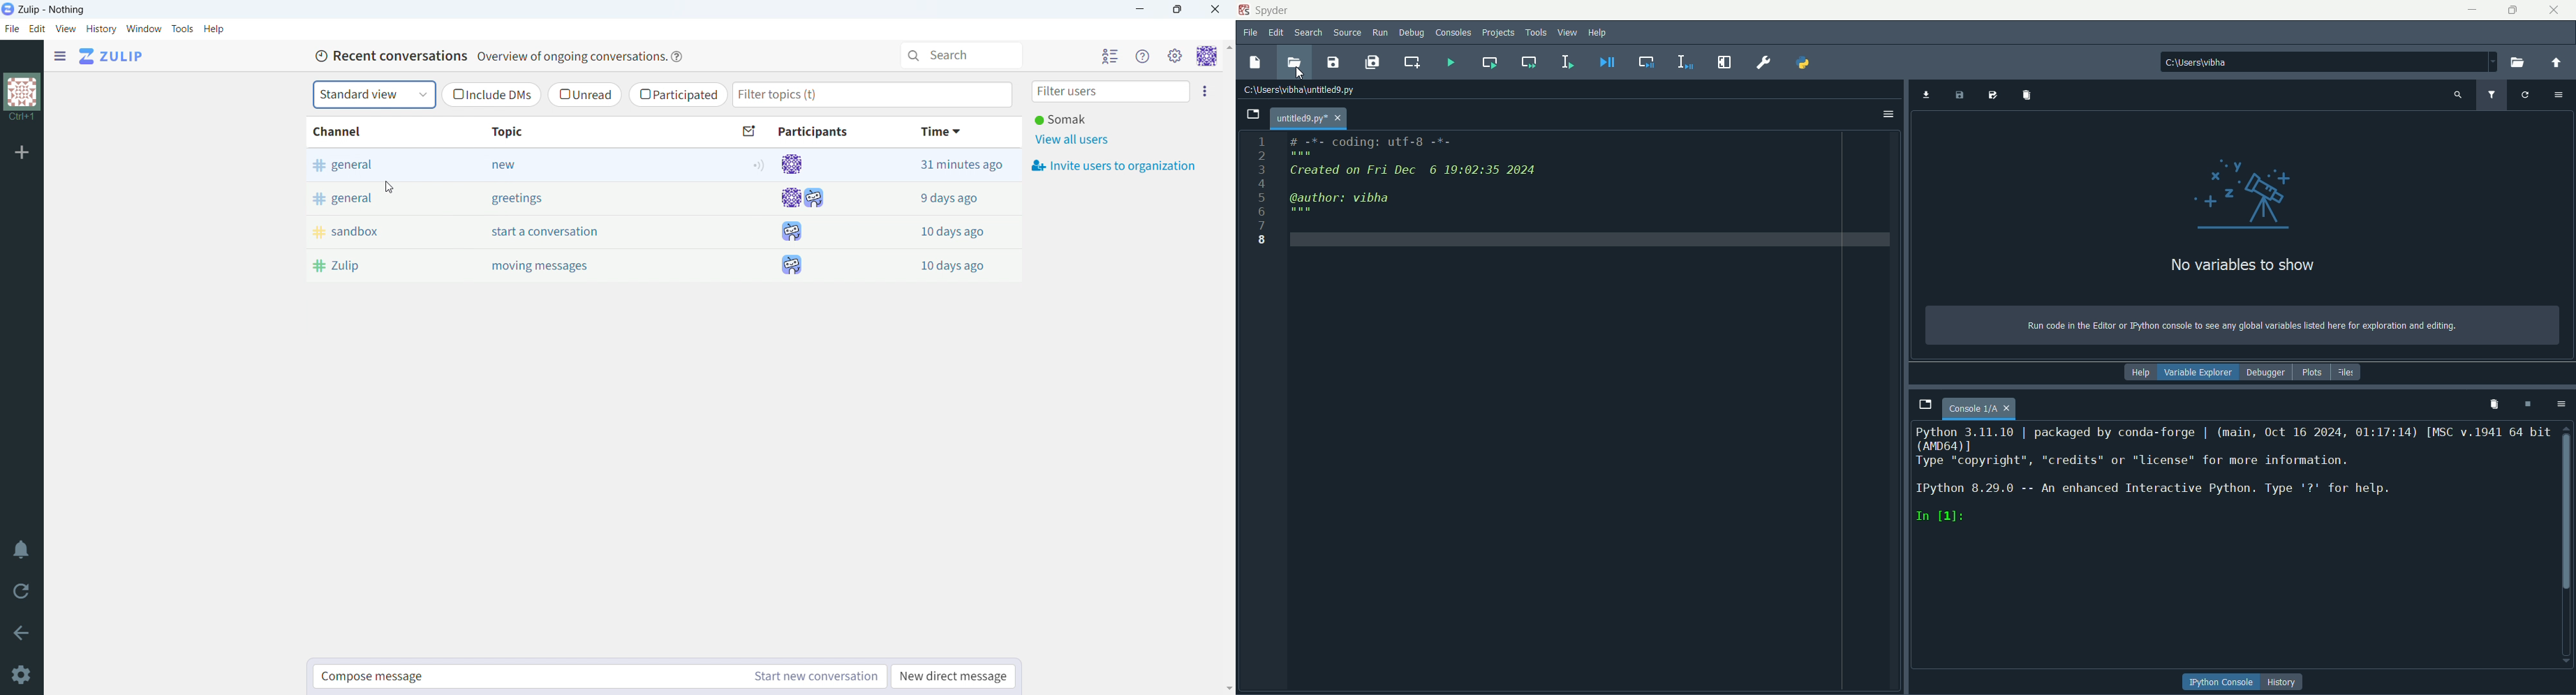  I want to click on run file, so click(1451, 61).